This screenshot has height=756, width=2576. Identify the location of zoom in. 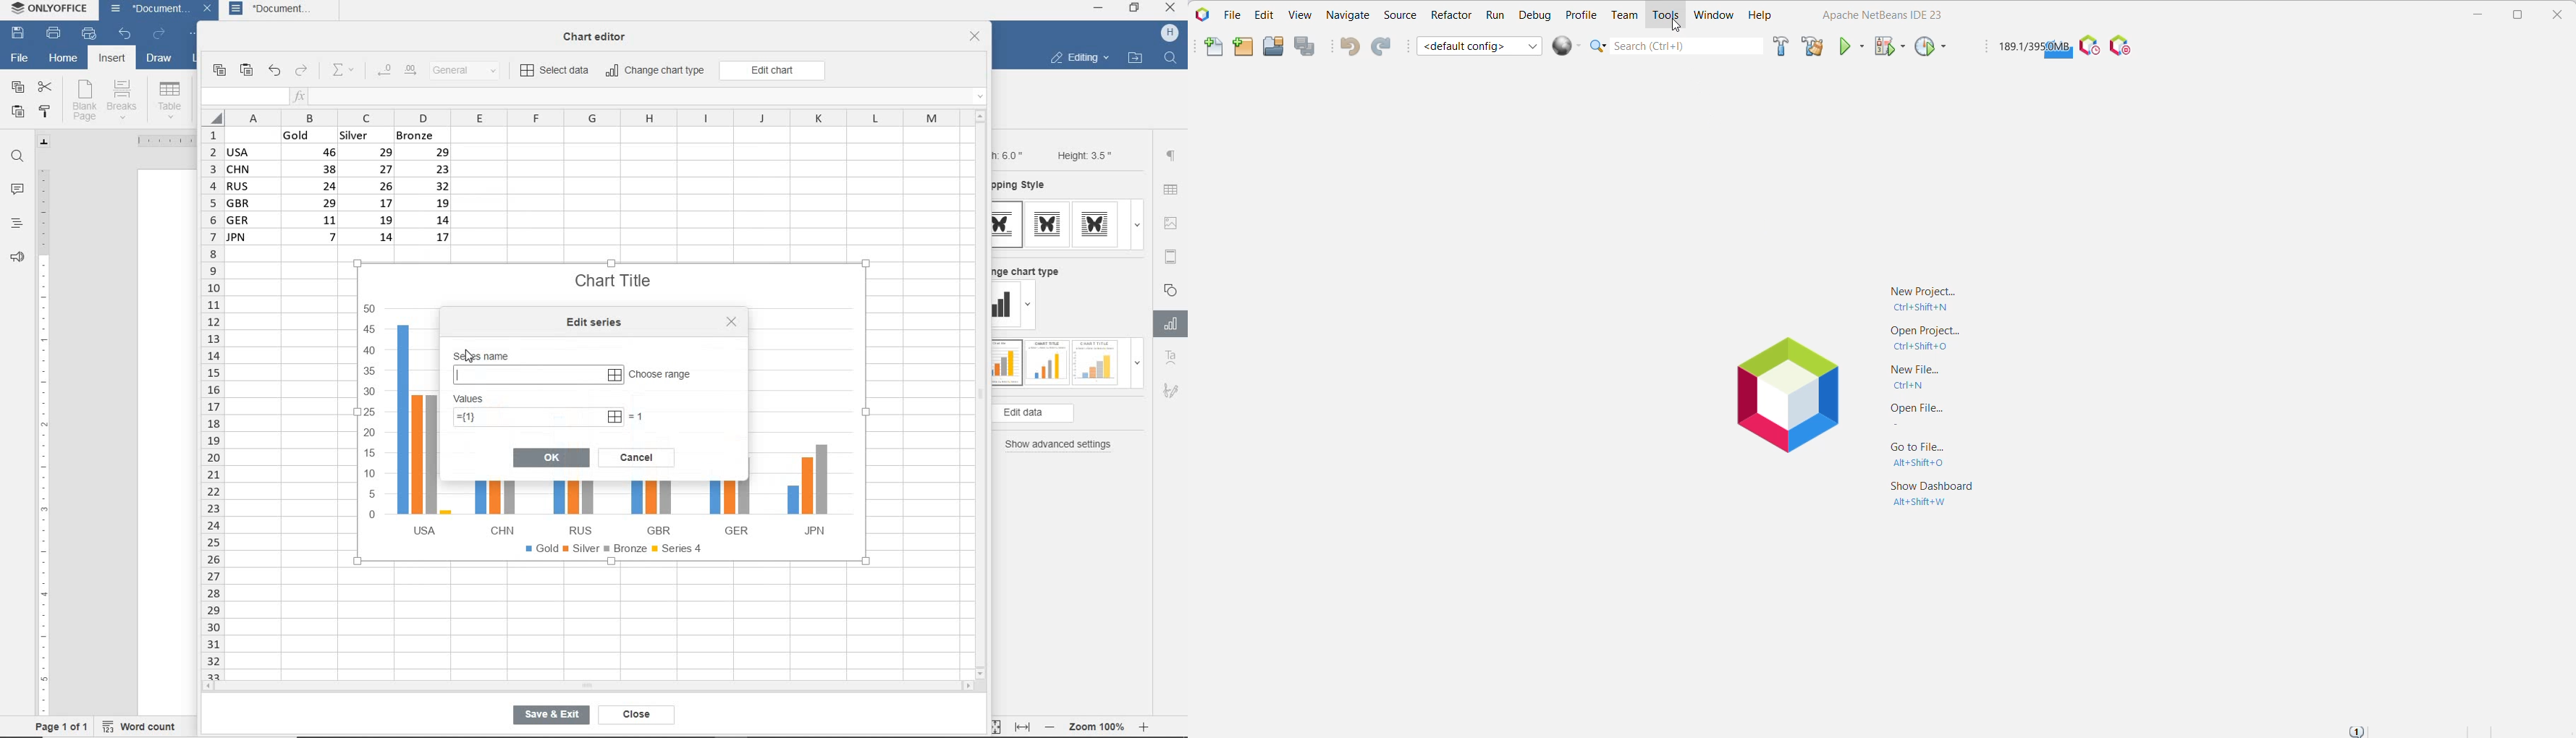
(1145, 725).